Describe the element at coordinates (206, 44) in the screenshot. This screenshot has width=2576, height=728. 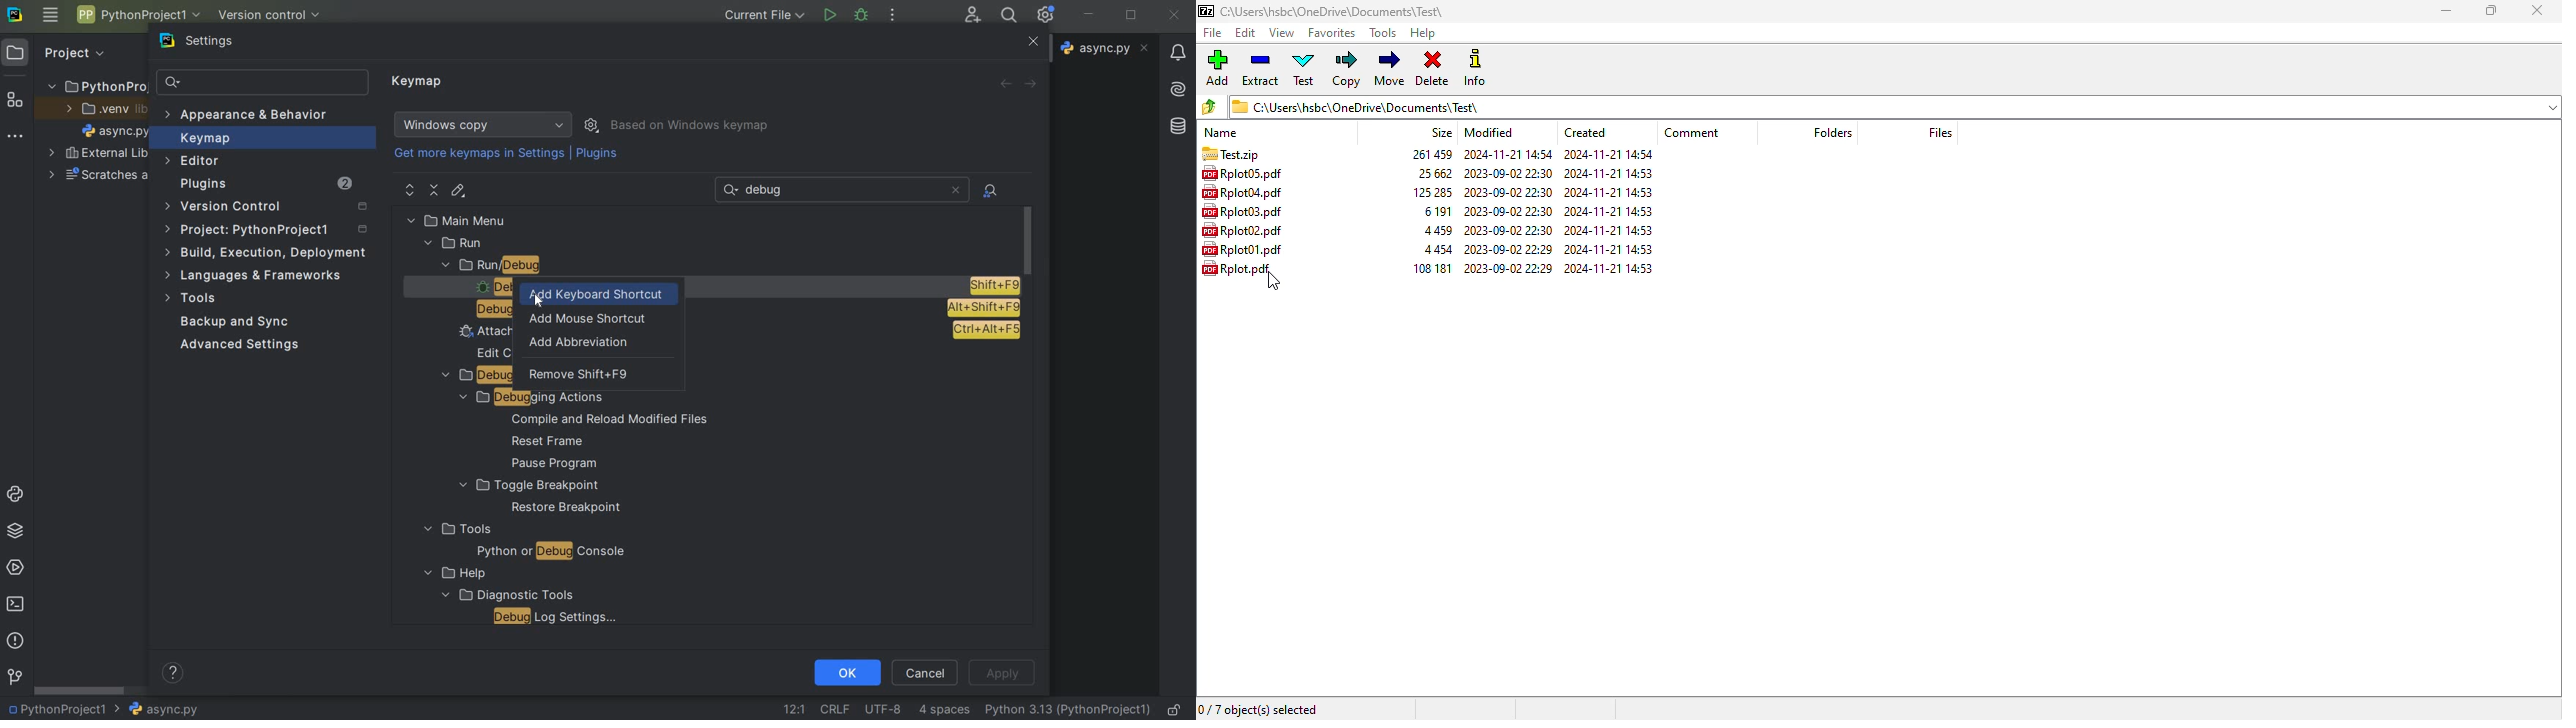
I see `settings` at that location.